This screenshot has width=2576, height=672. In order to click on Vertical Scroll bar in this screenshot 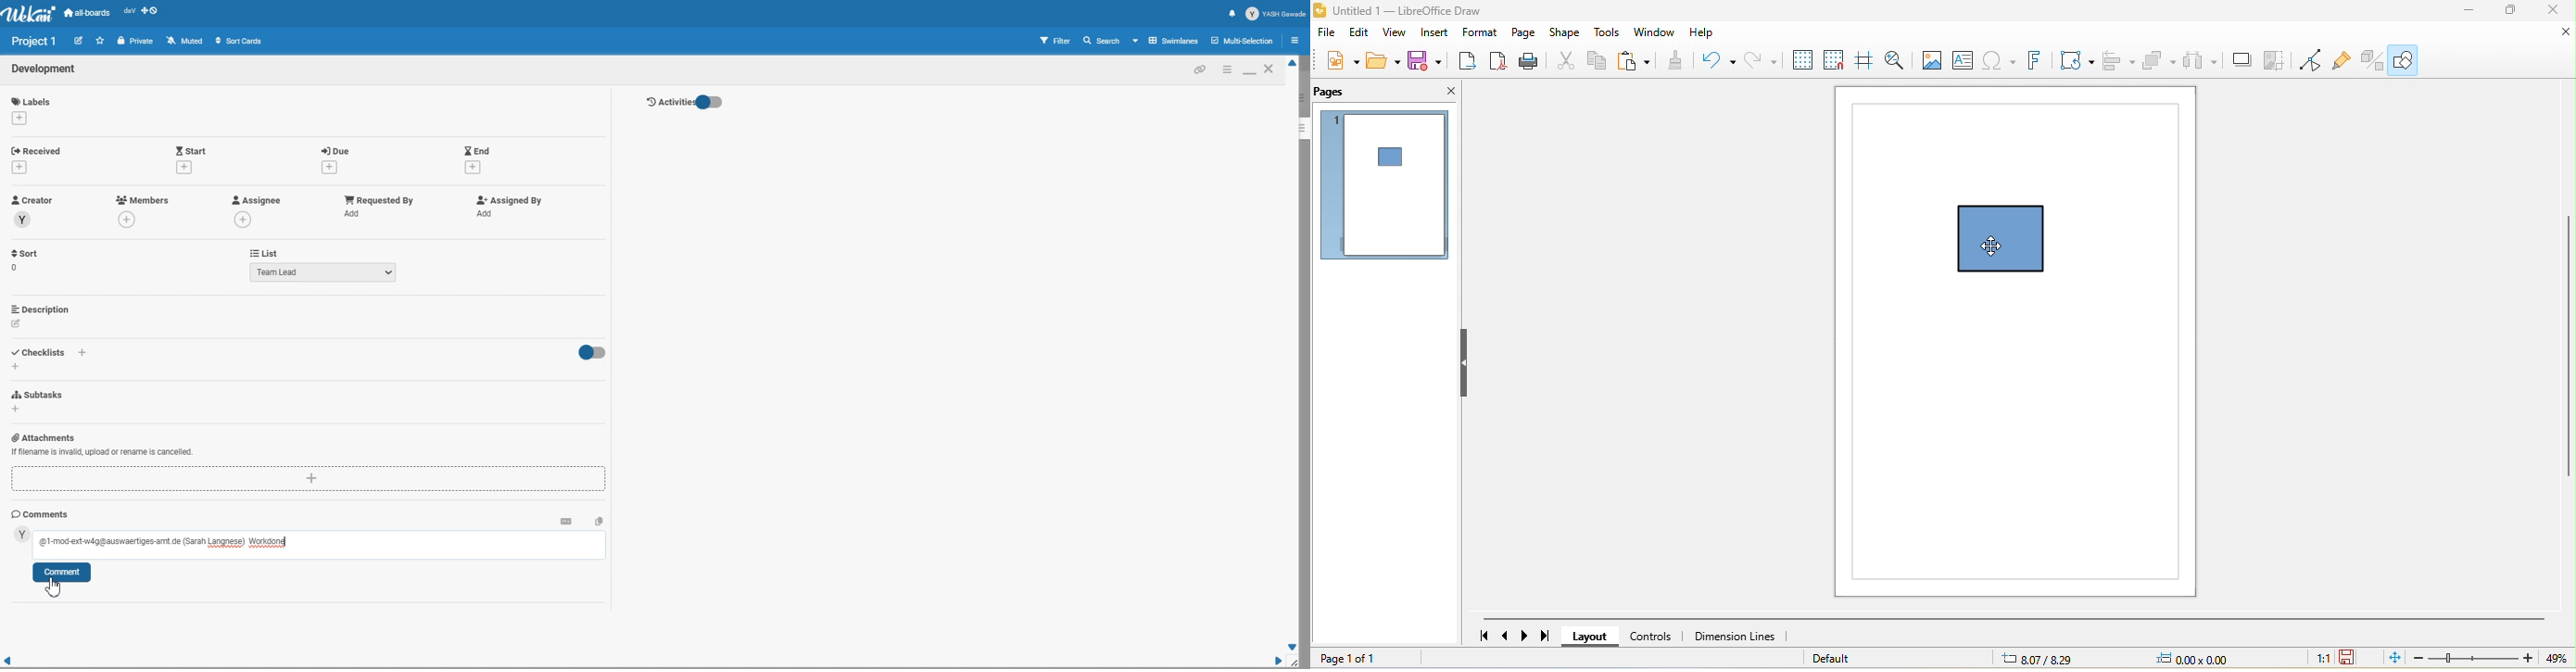, I will do `click(1294, 355)`.